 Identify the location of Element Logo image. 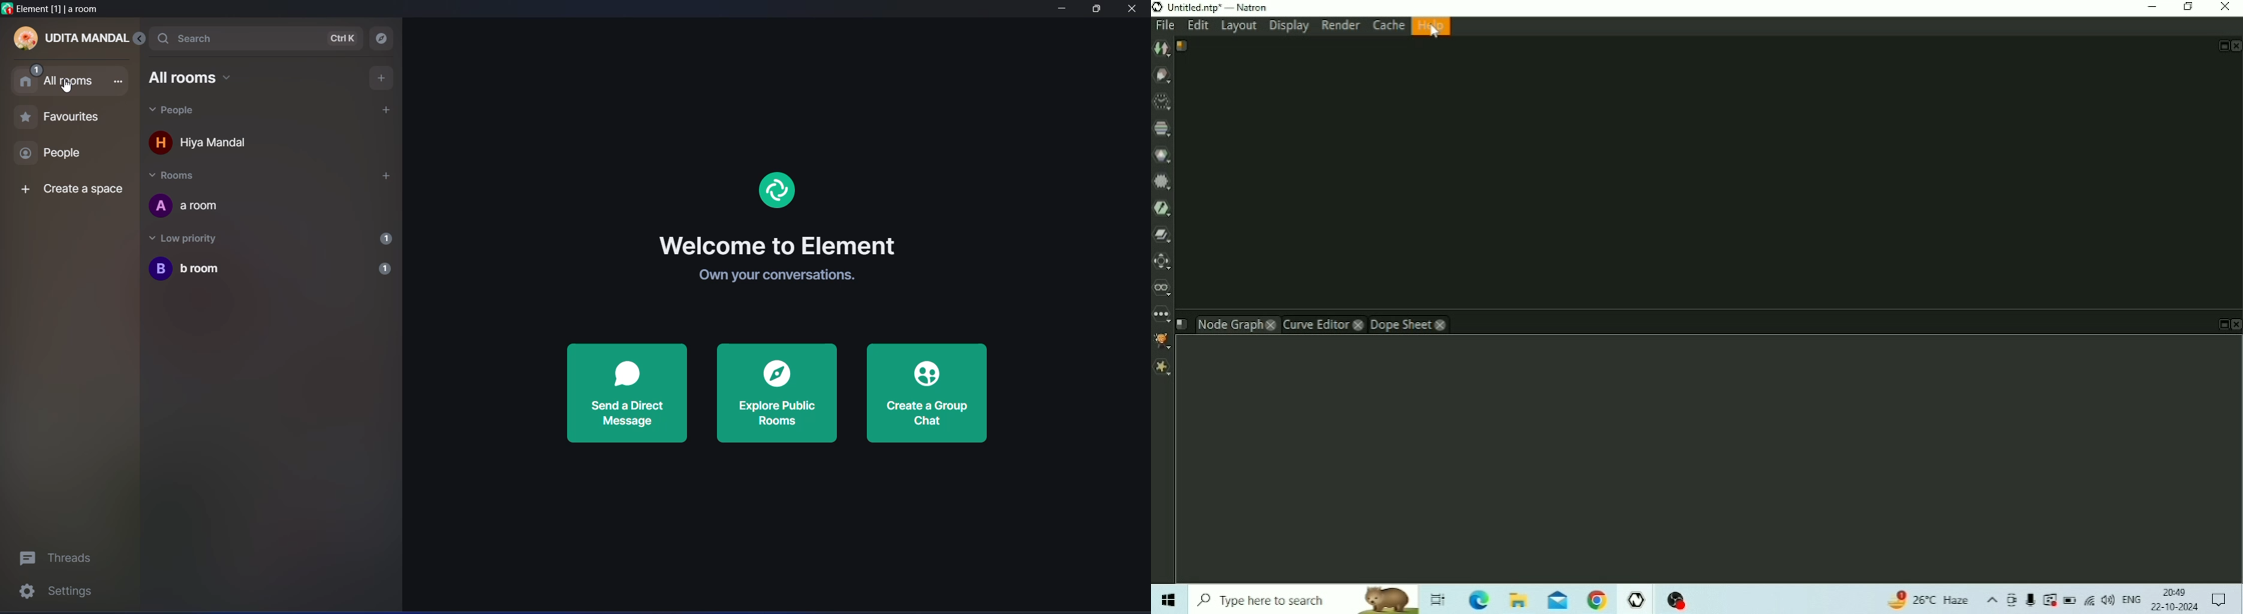
(778, 192).